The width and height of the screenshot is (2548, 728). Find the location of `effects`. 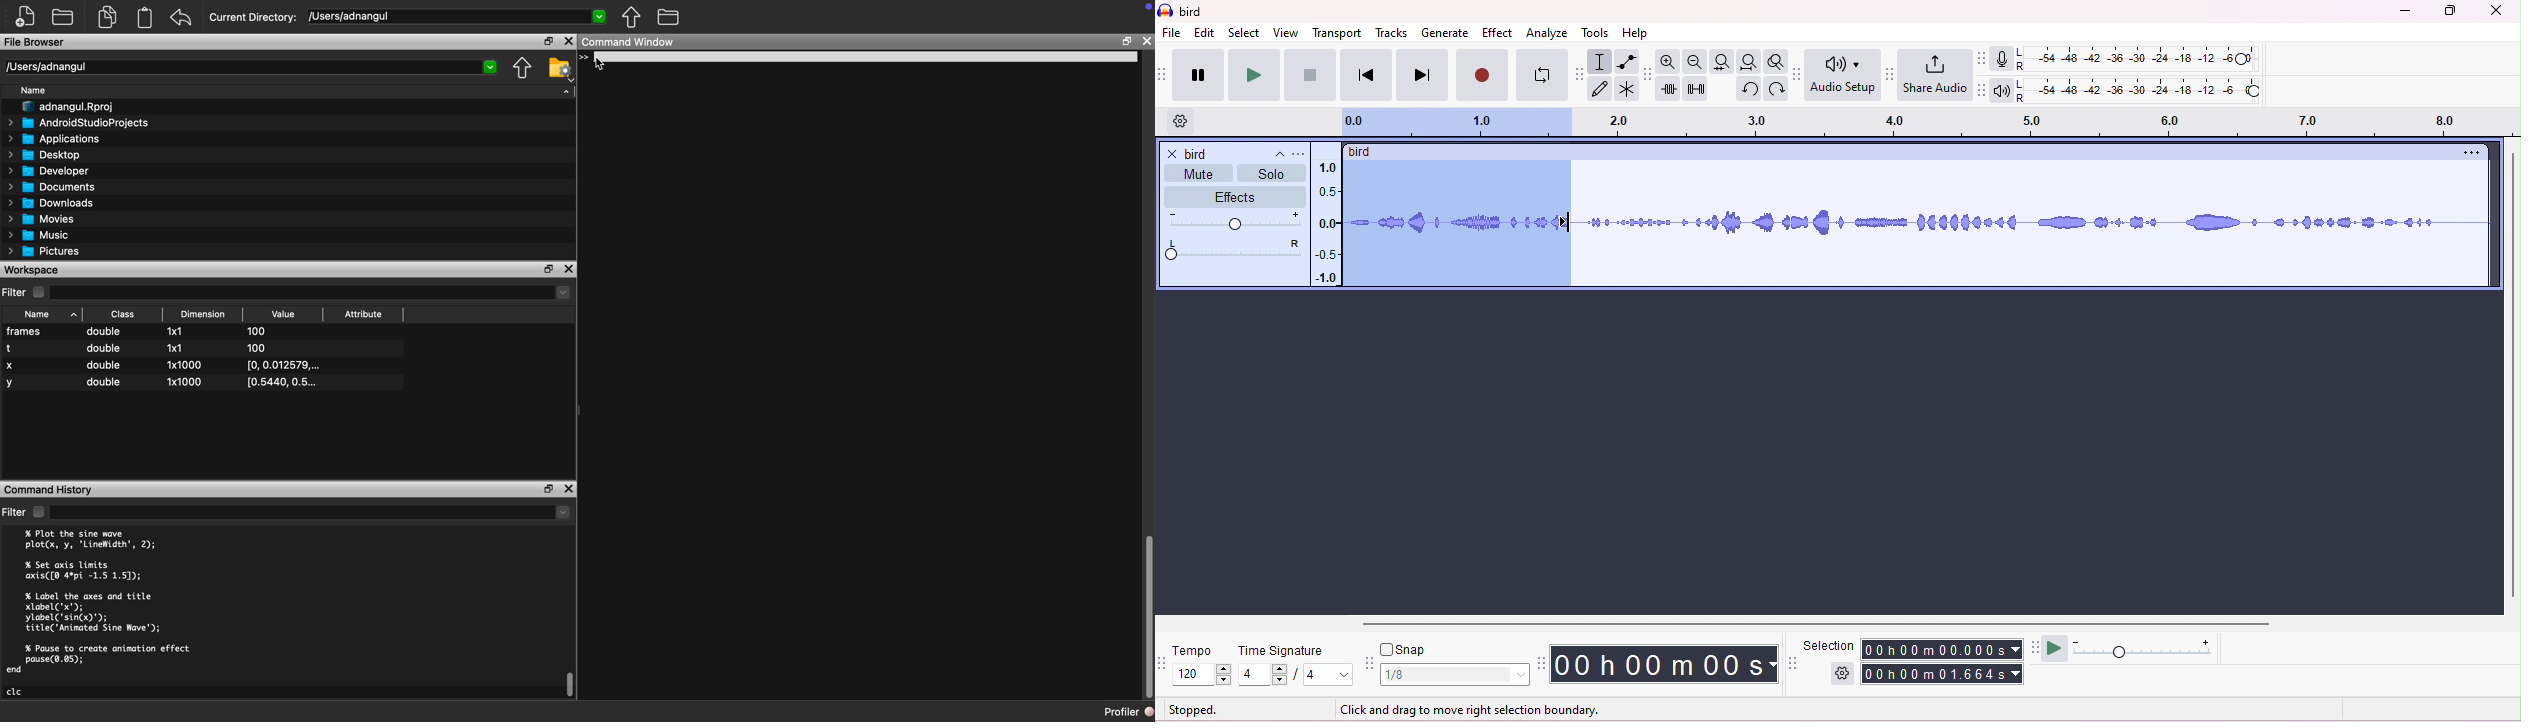

effects is located at coordinates (1233, 197).